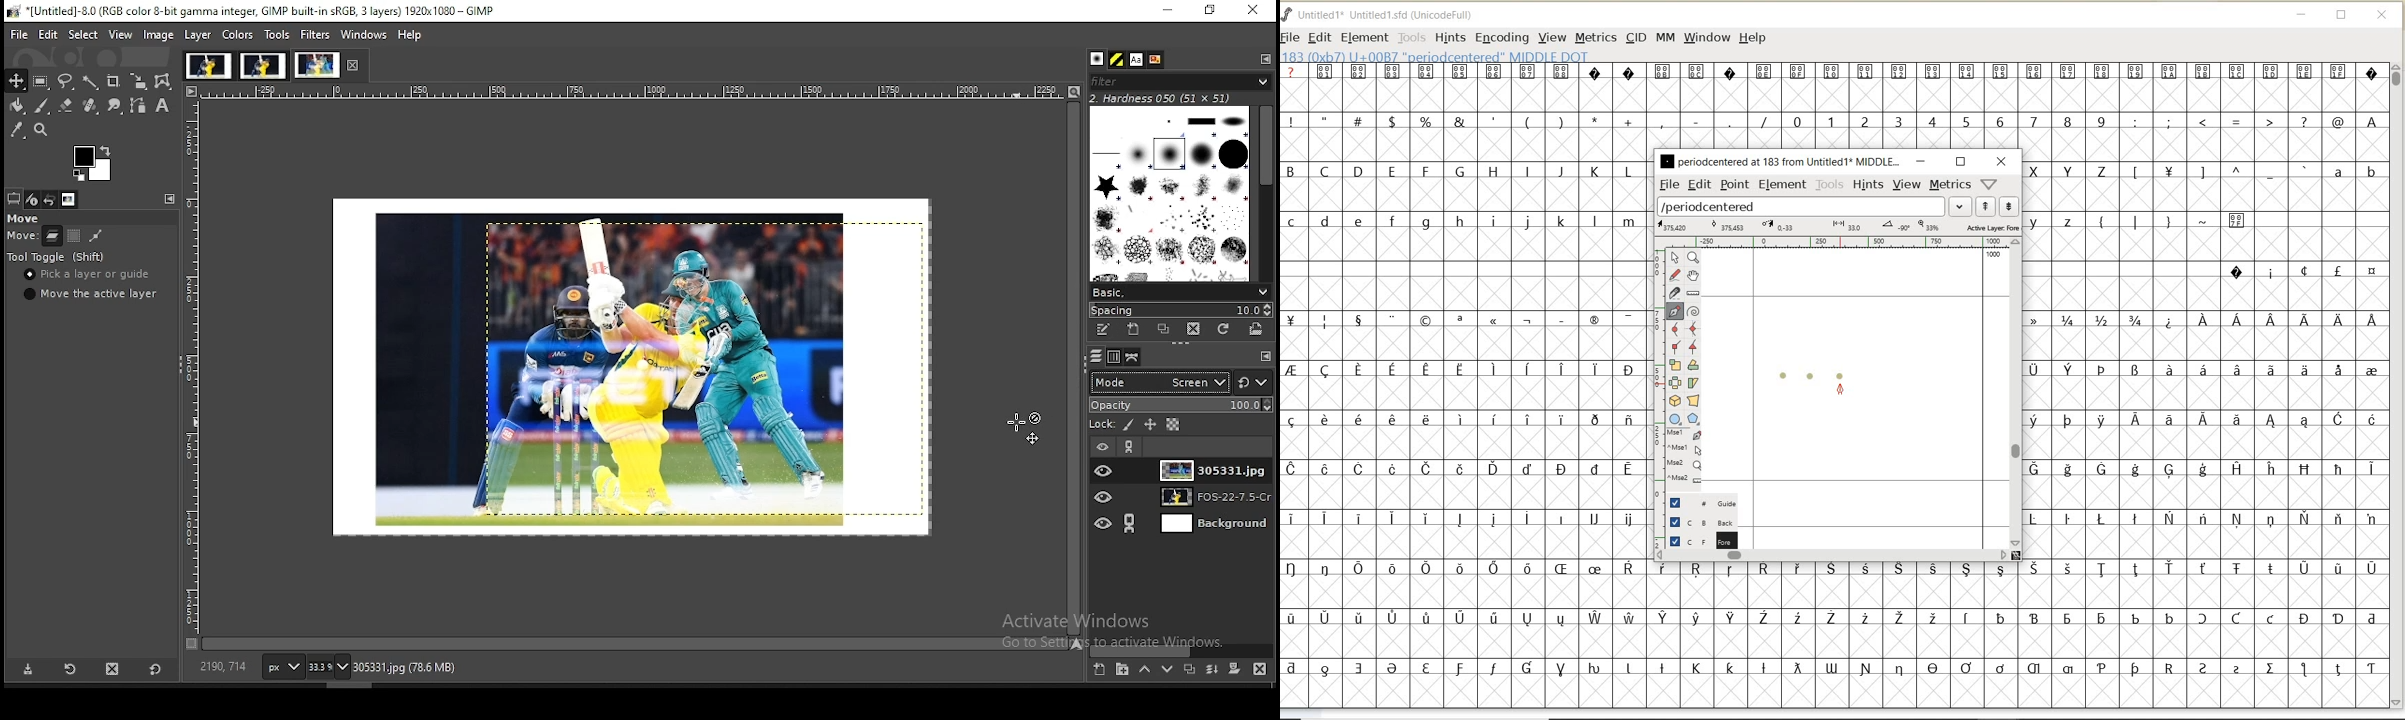 The height and width of the screenshot is (728, 2408). What do you see at coordinates (1170, 11) in the screenshot?
I see `minimize` at bounding box center [1170, 11].